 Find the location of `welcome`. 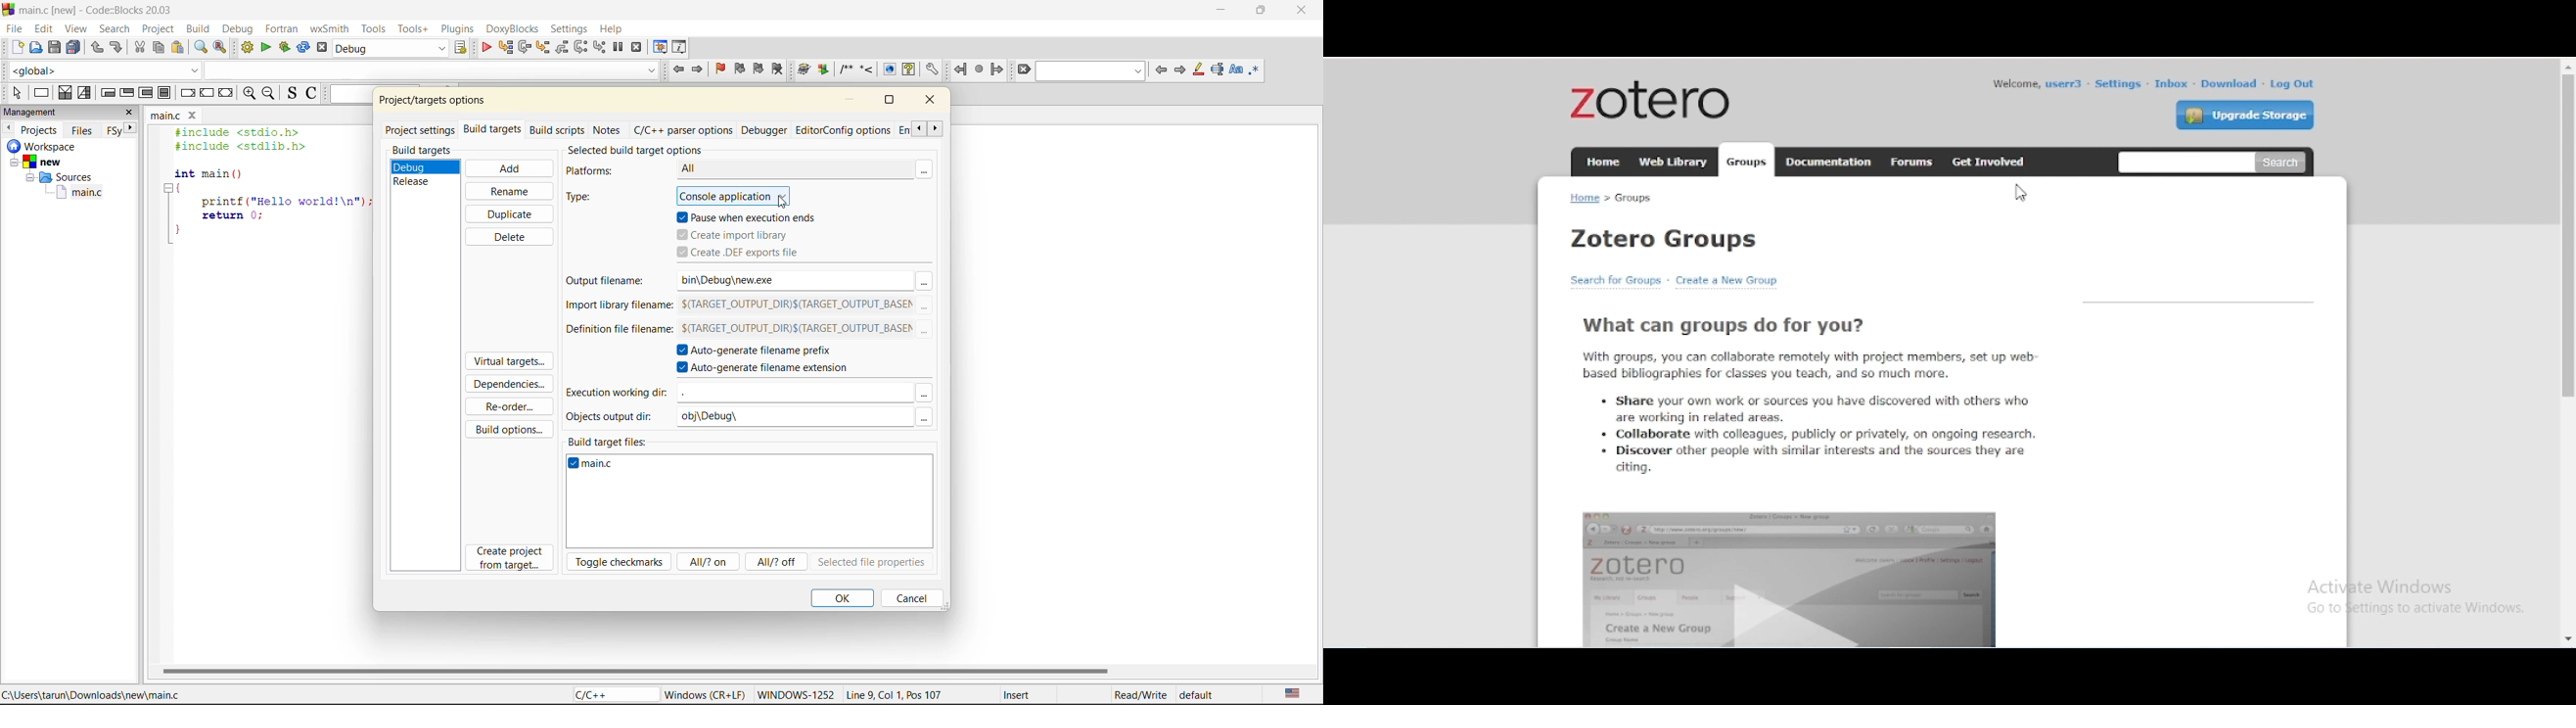

welcome is located at coordinates (2014, 84).